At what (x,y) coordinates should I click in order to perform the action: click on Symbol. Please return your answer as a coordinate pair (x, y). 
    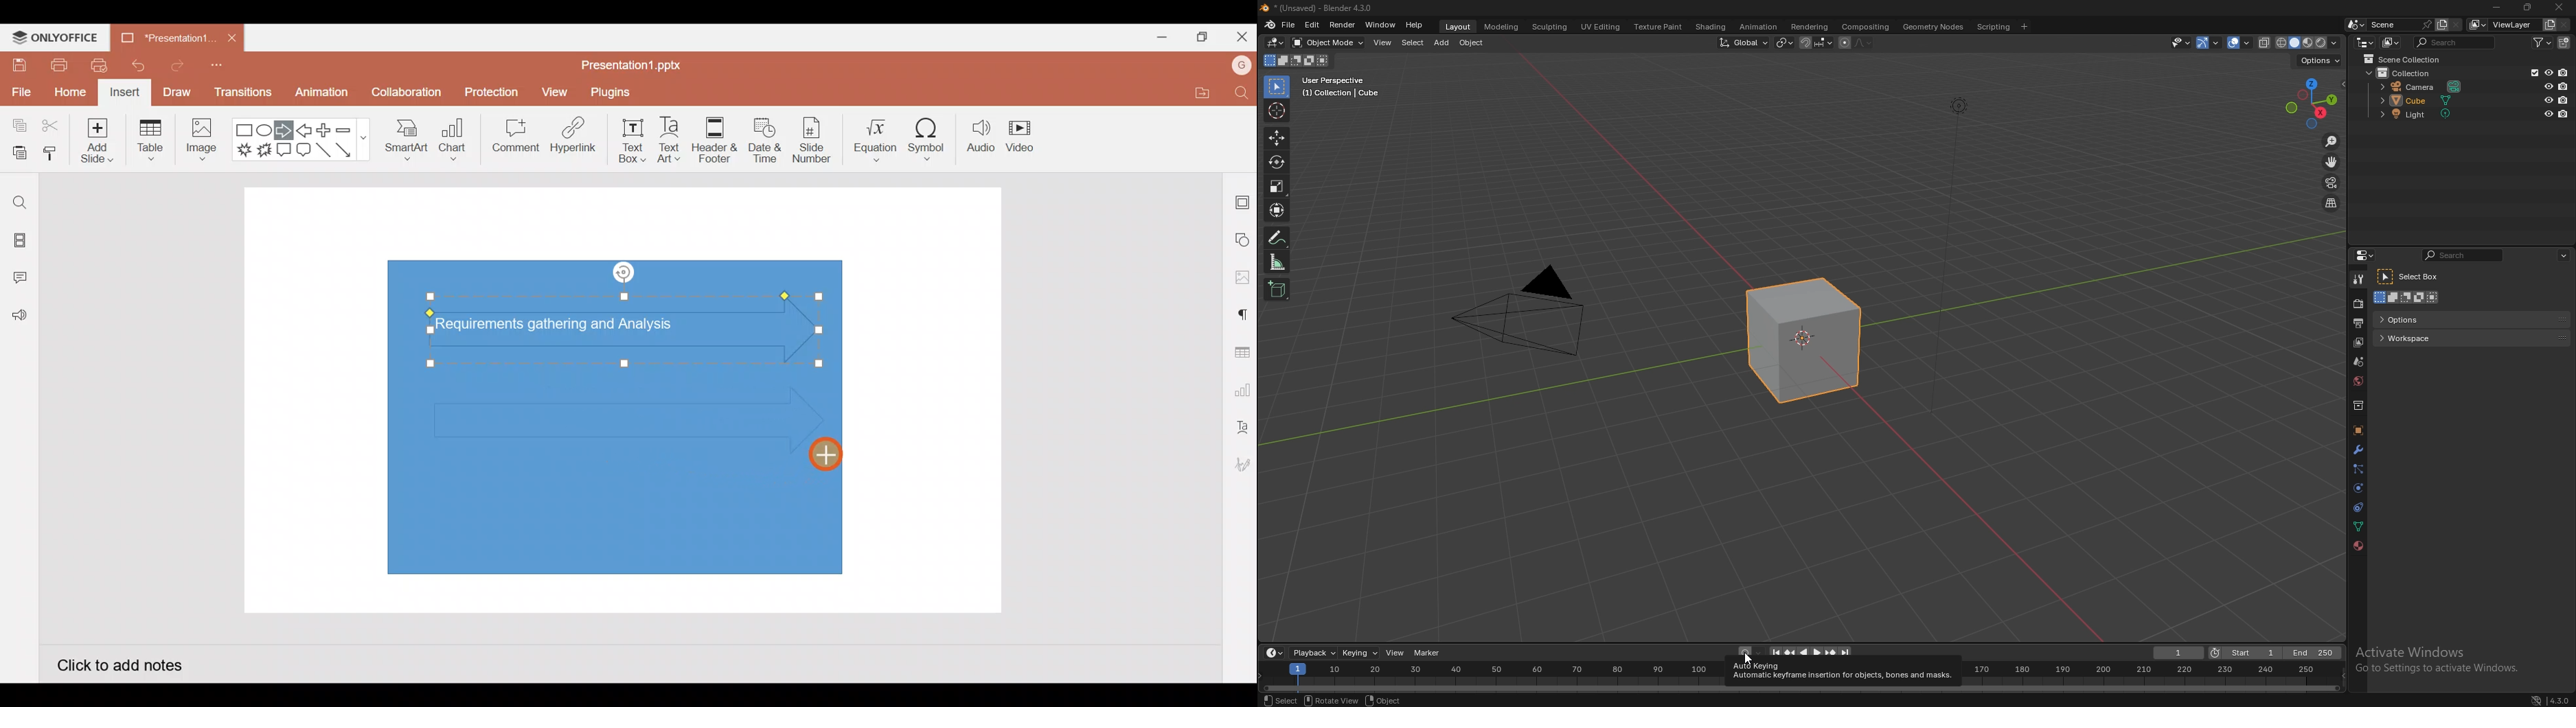
    Looking at the image, I should click on (927, 136).